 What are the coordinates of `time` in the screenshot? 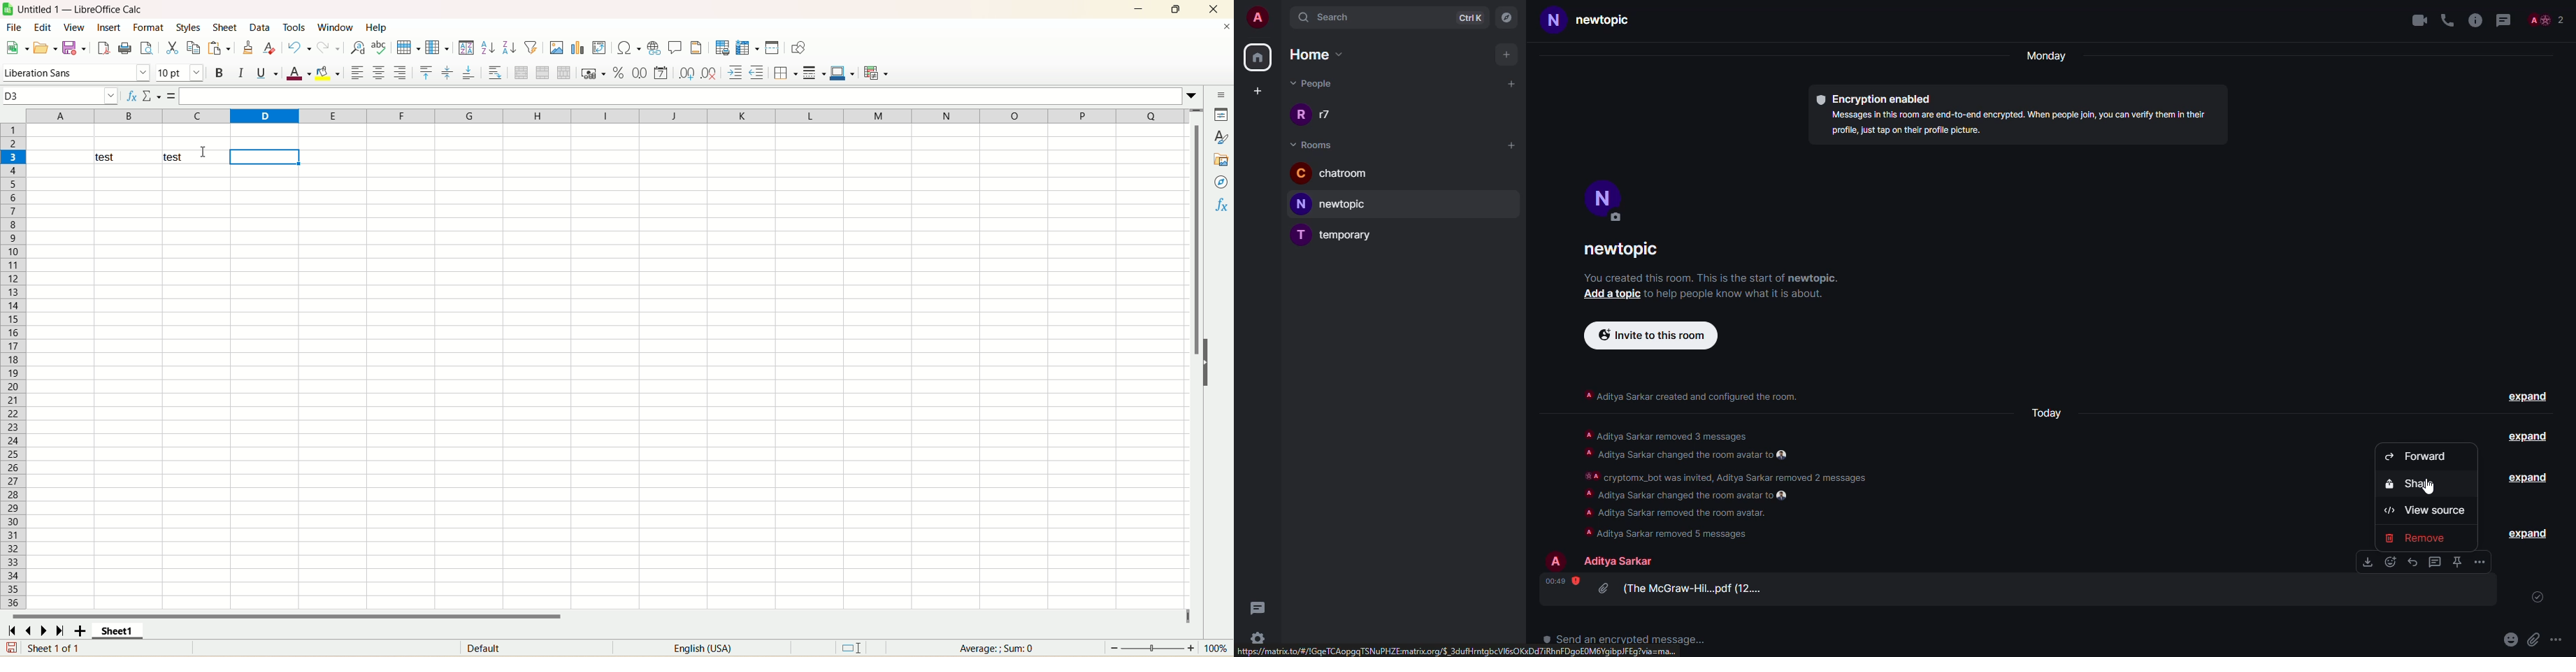 It's located at (1558, 580).